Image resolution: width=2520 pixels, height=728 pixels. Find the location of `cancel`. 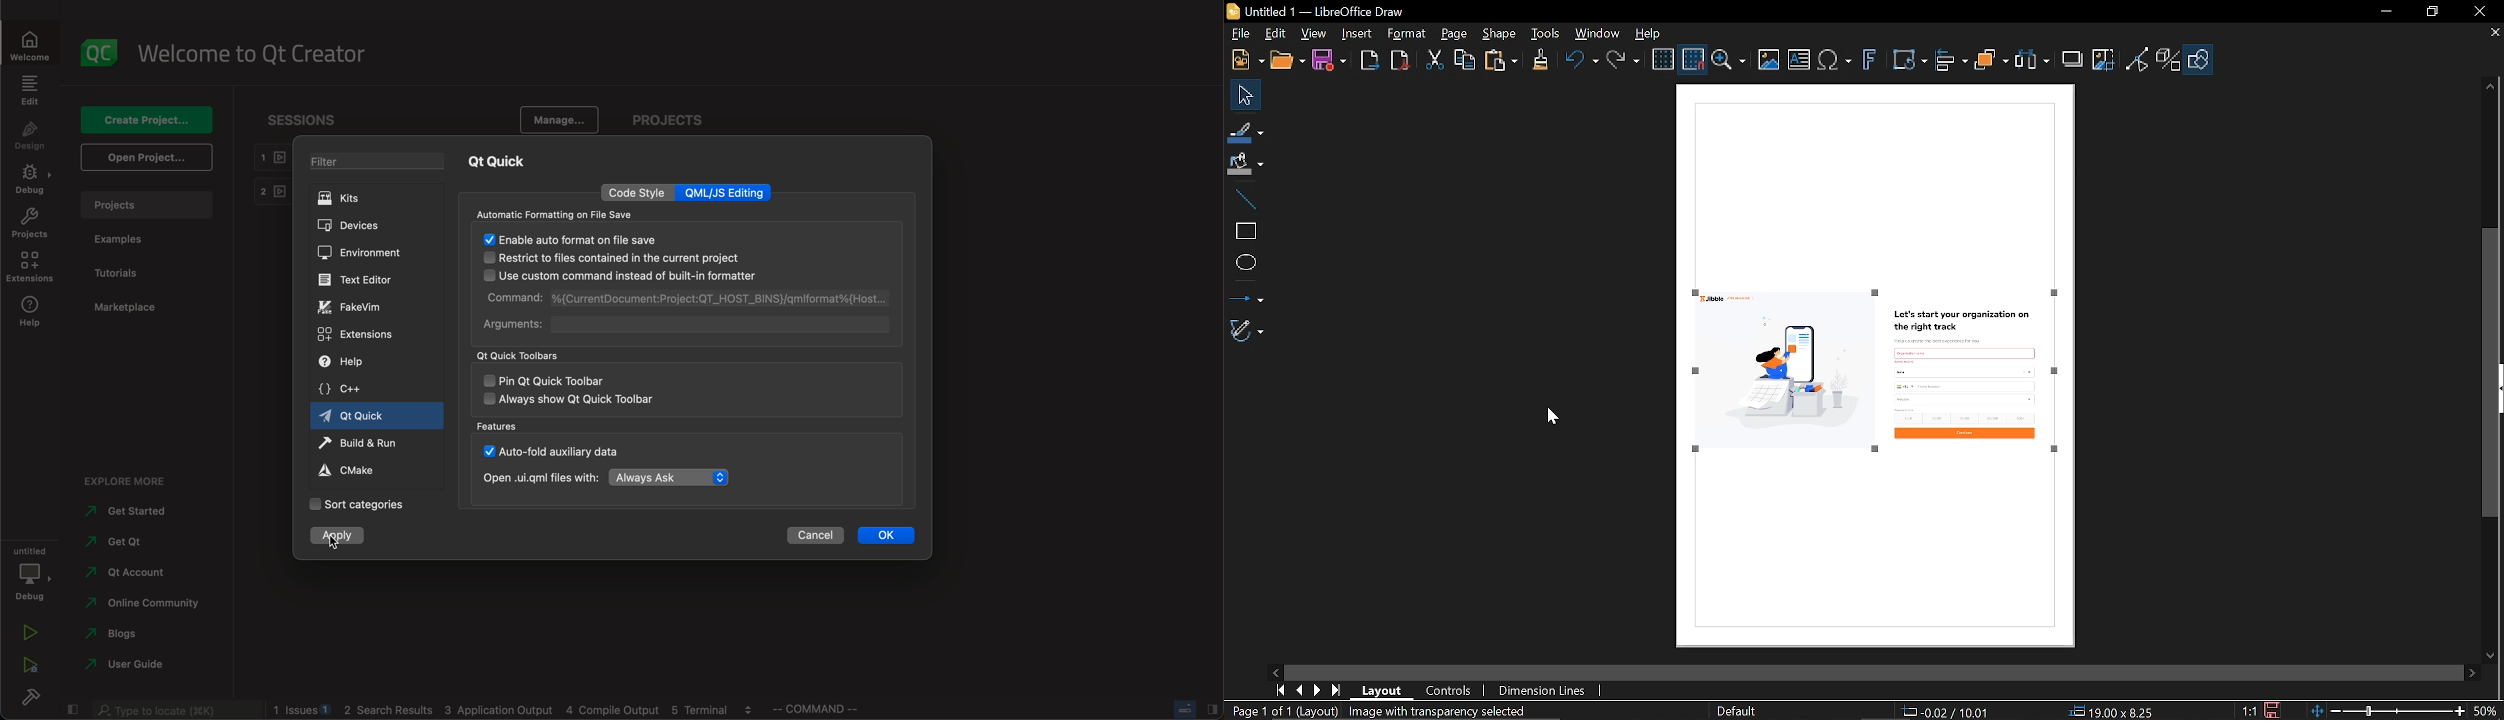

cancel is located at coordinates (818, 535).